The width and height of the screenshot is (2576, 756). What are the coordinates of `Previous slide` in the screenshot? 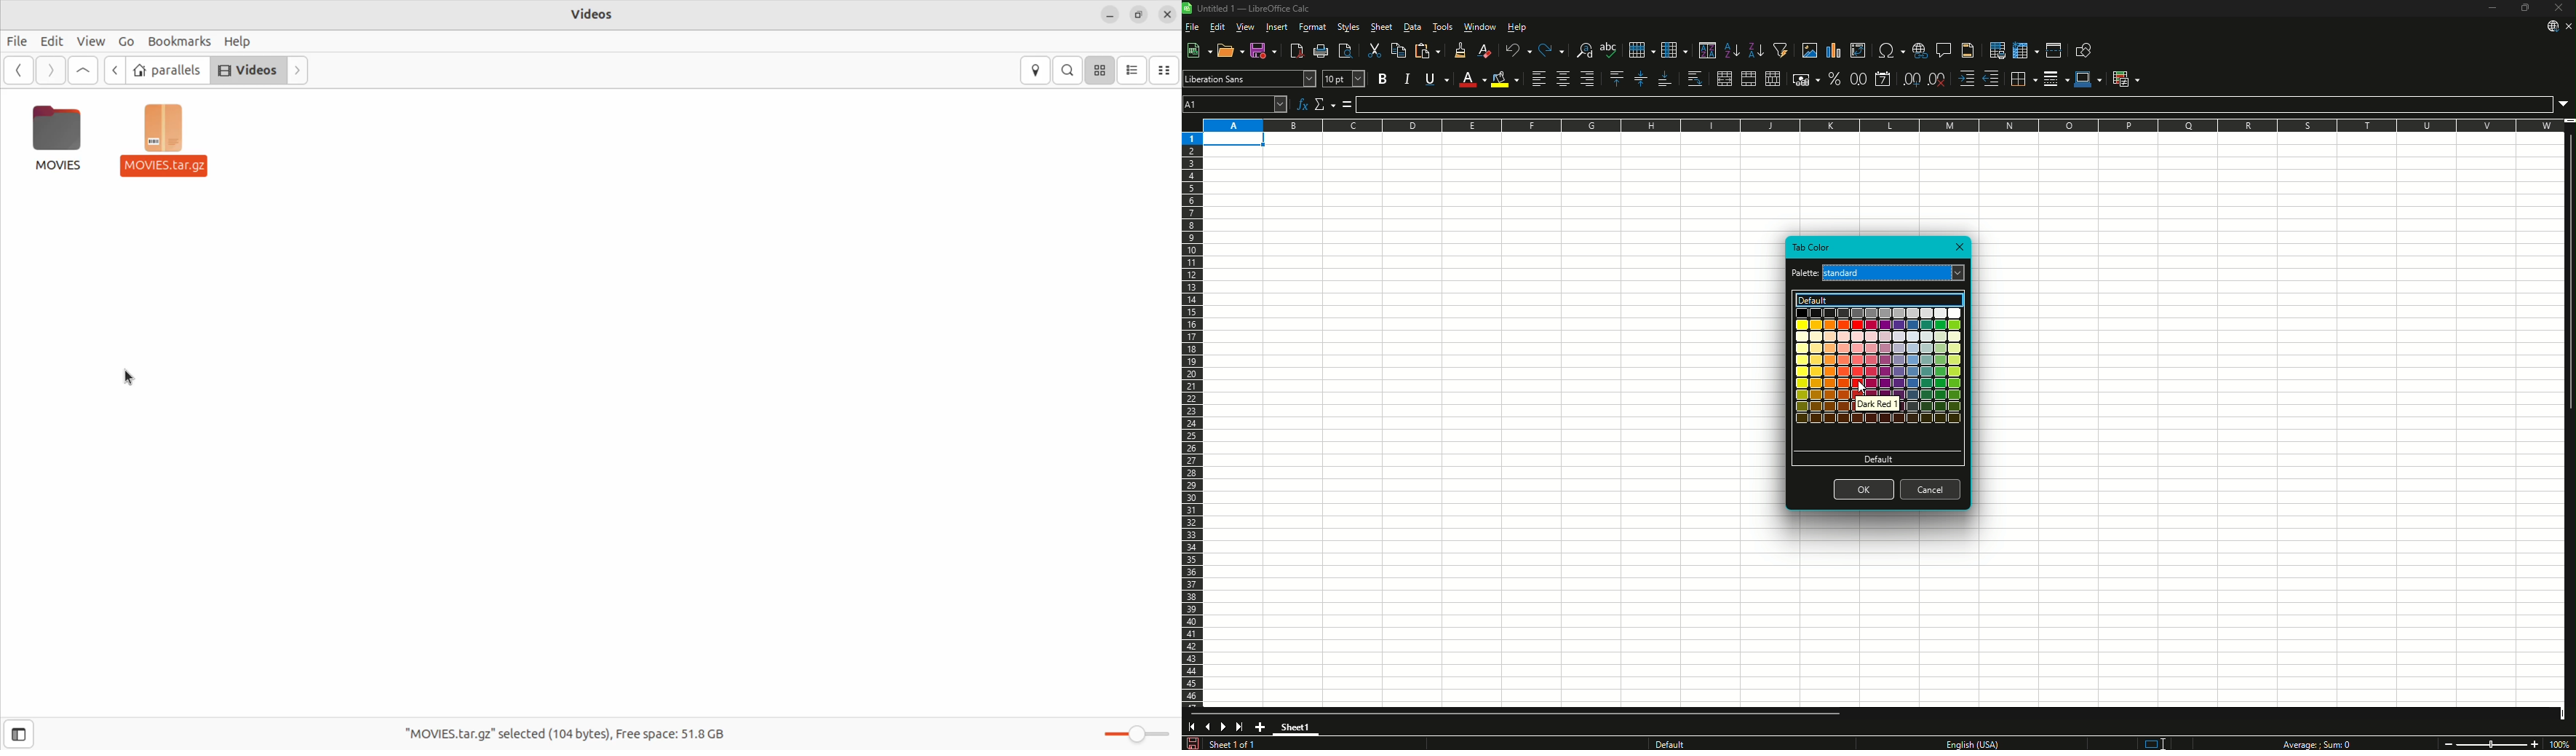 It's located at (1205, 726).